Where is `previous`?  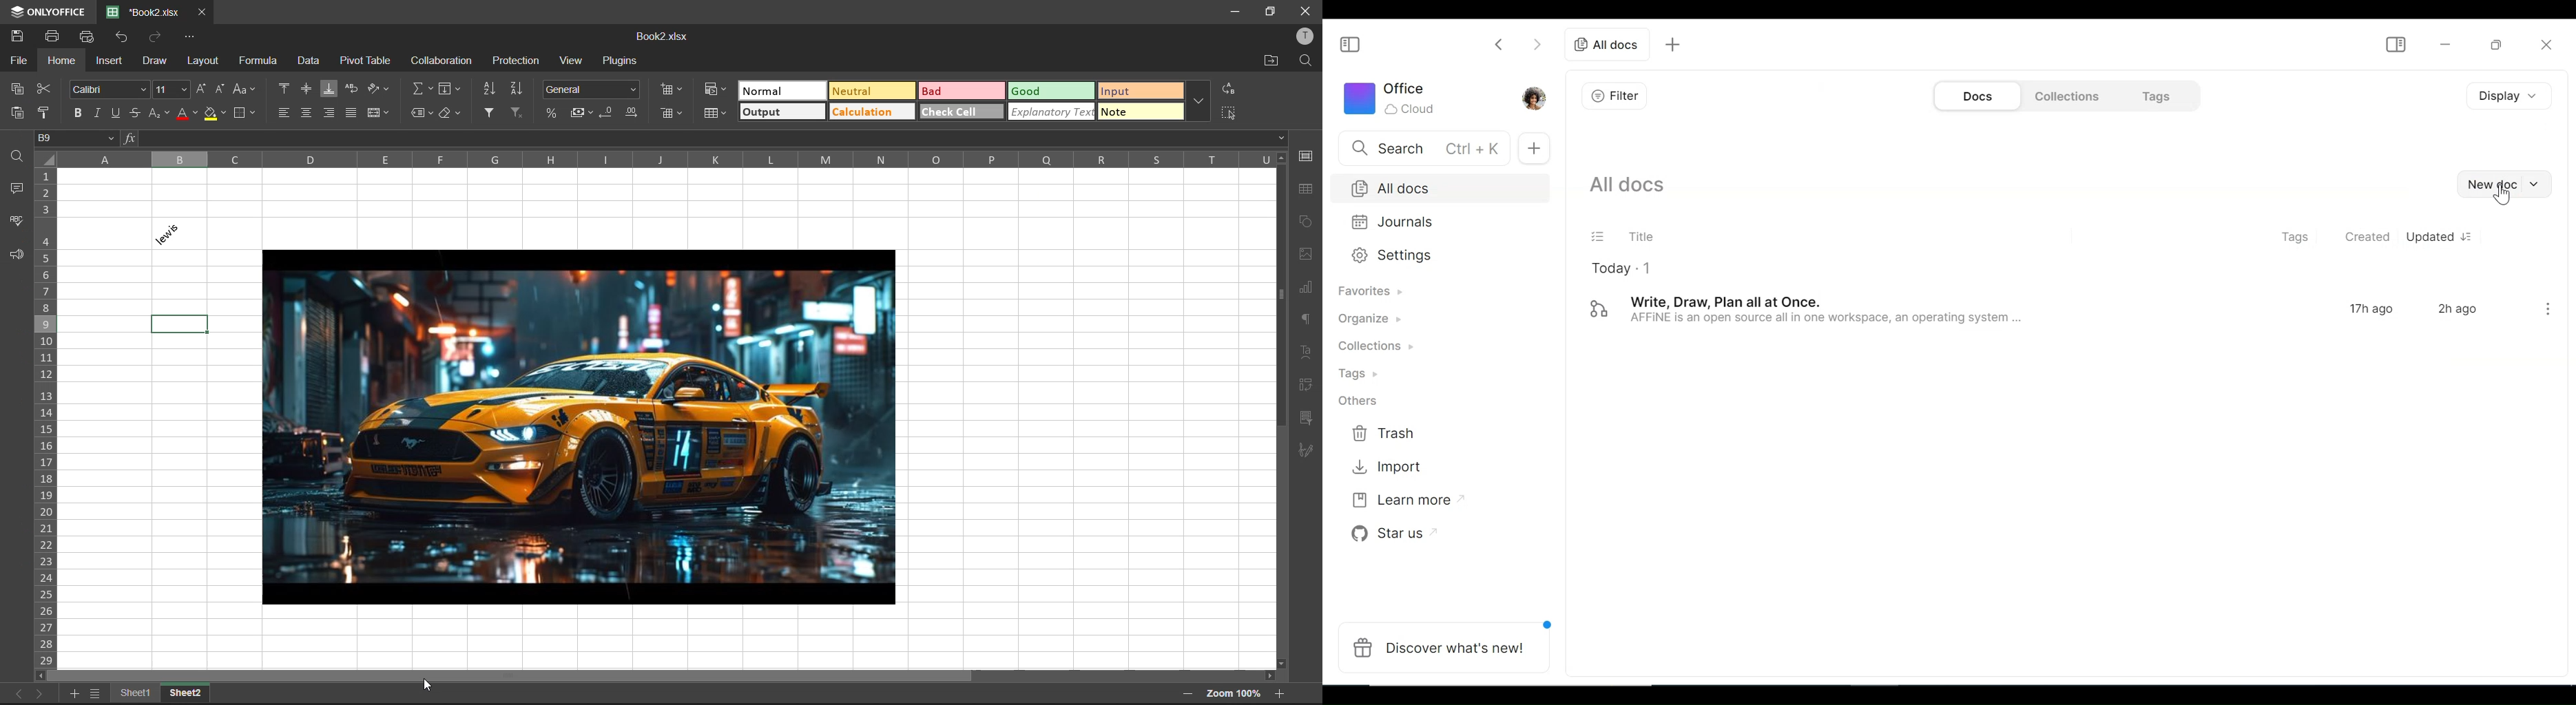 previous is located at coordinates (16, 694).